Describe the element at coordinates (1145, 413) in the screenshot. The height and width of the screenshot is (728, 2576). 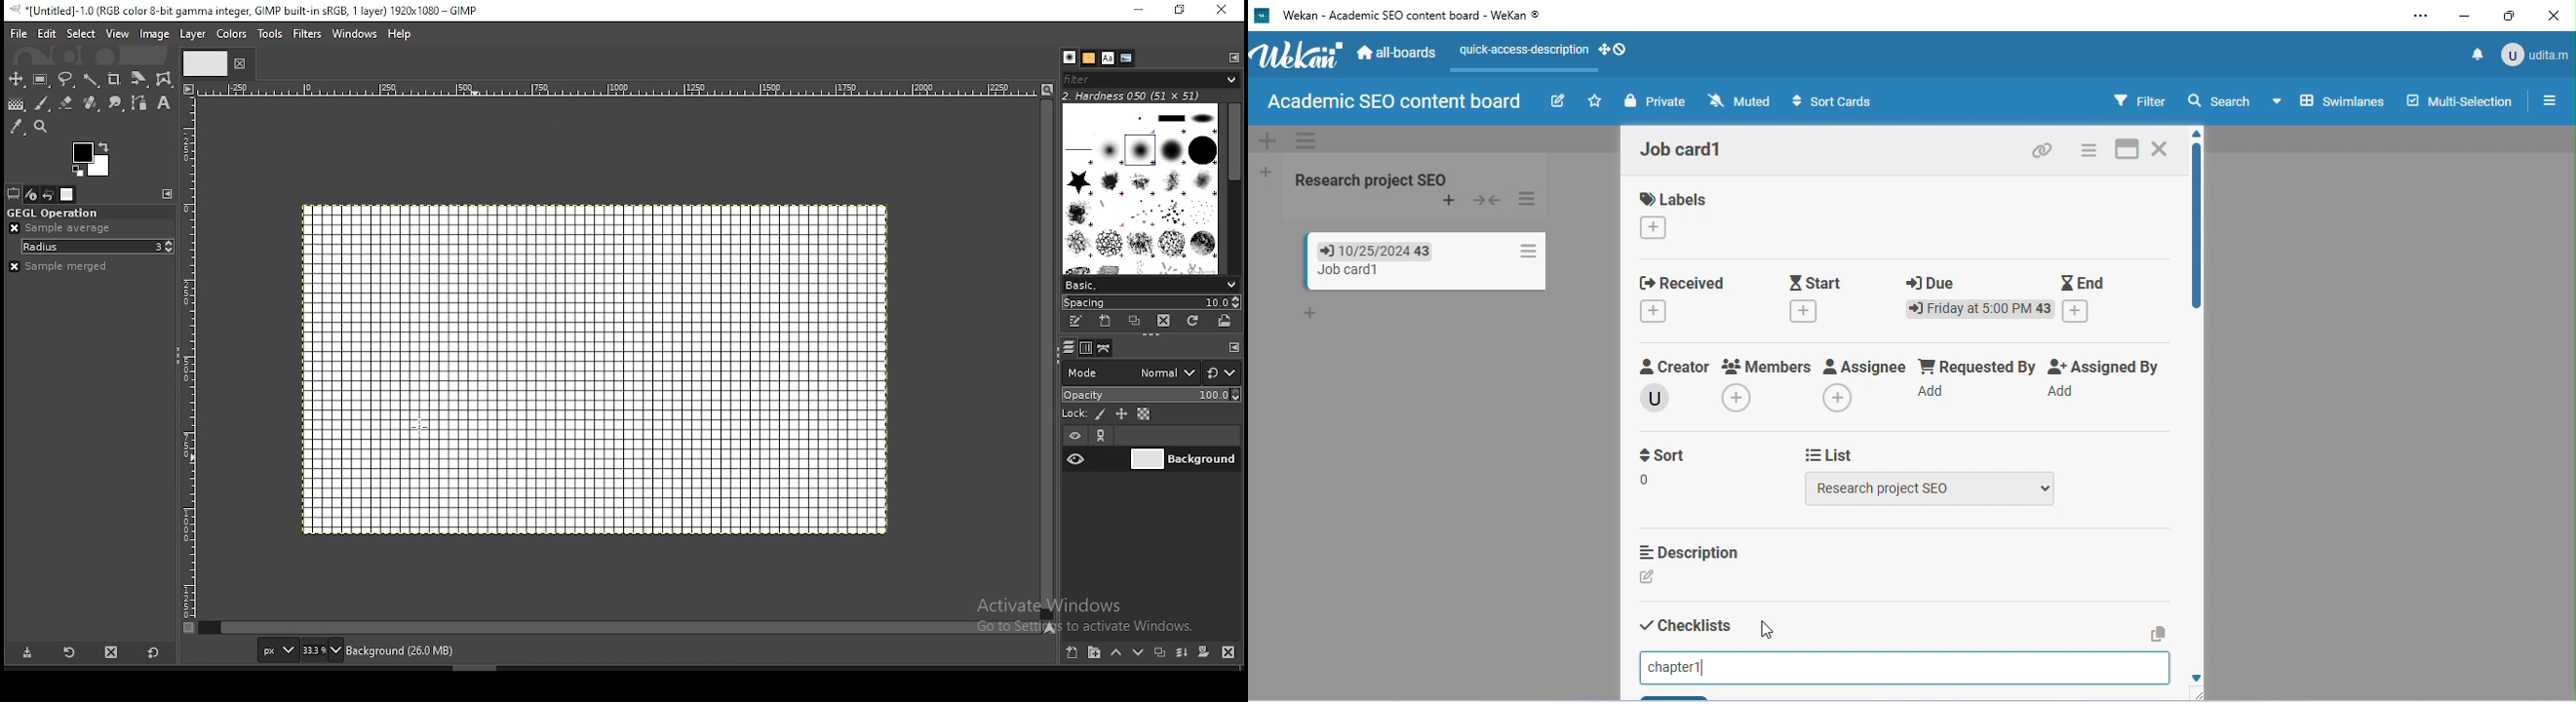
I see `lock alpha channel` at that location.